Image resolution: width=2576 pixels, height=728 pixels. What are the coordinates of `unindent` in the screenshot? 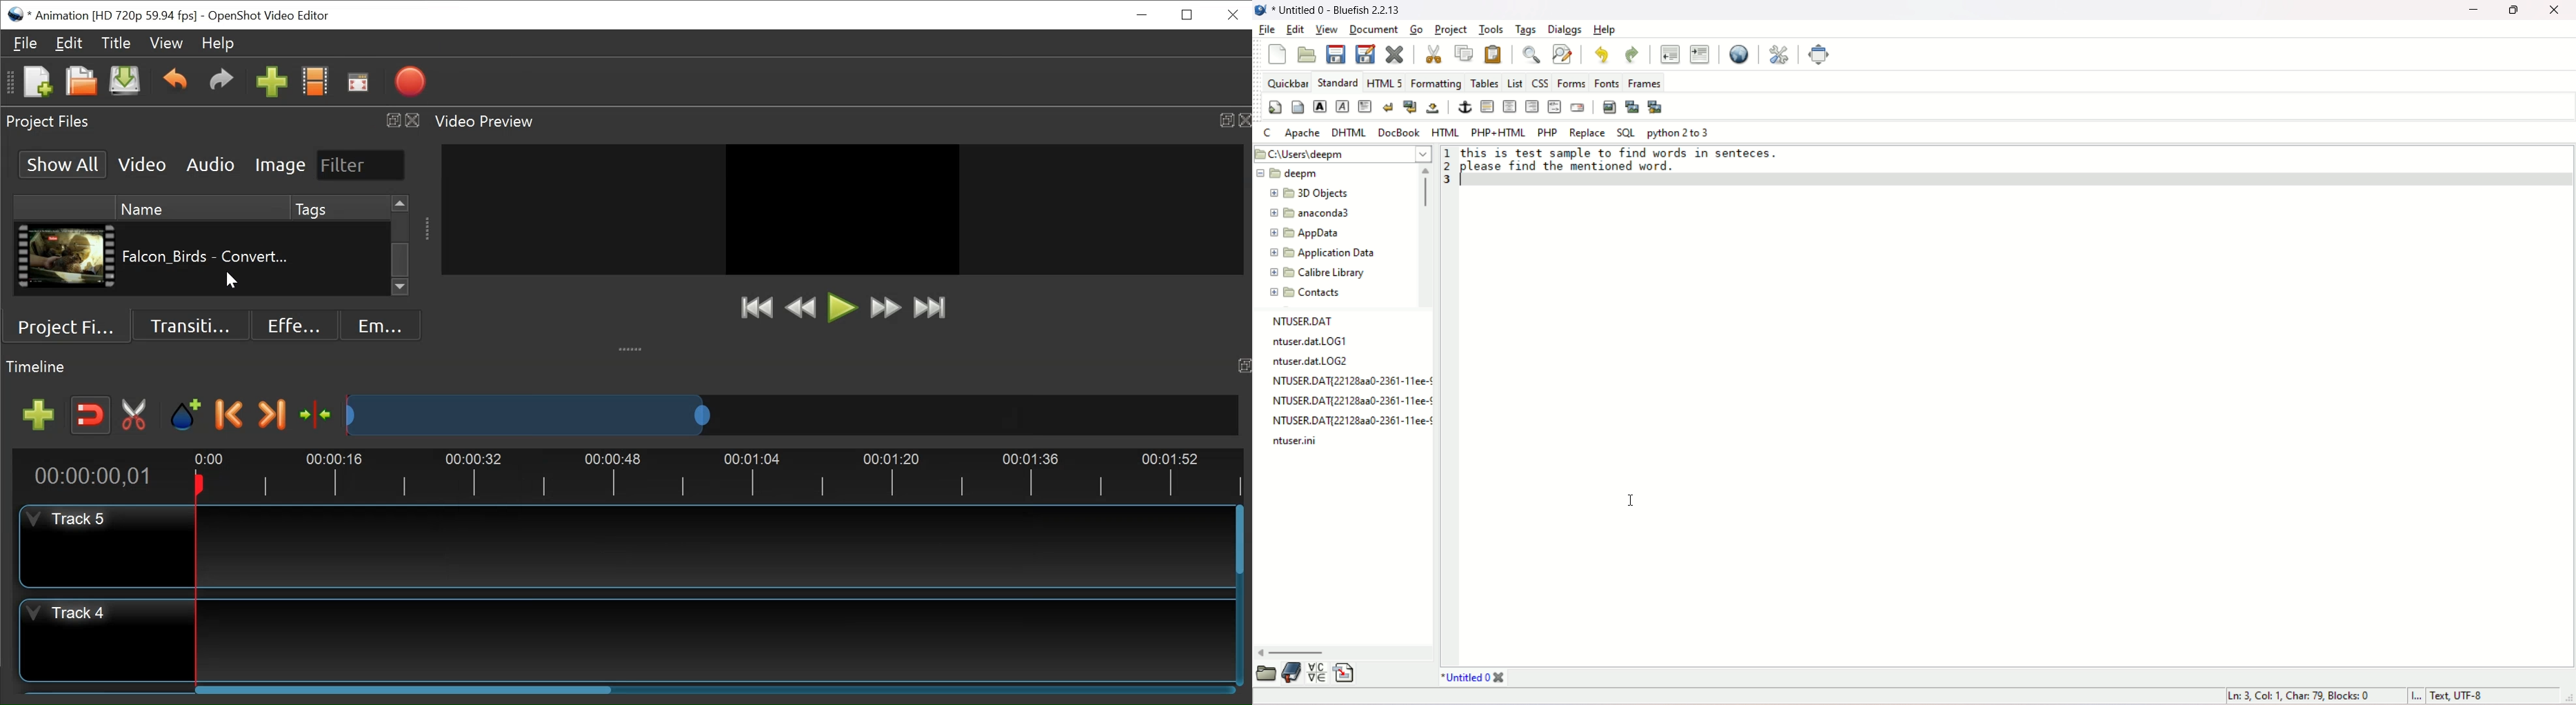 It's located at (1669, 52).